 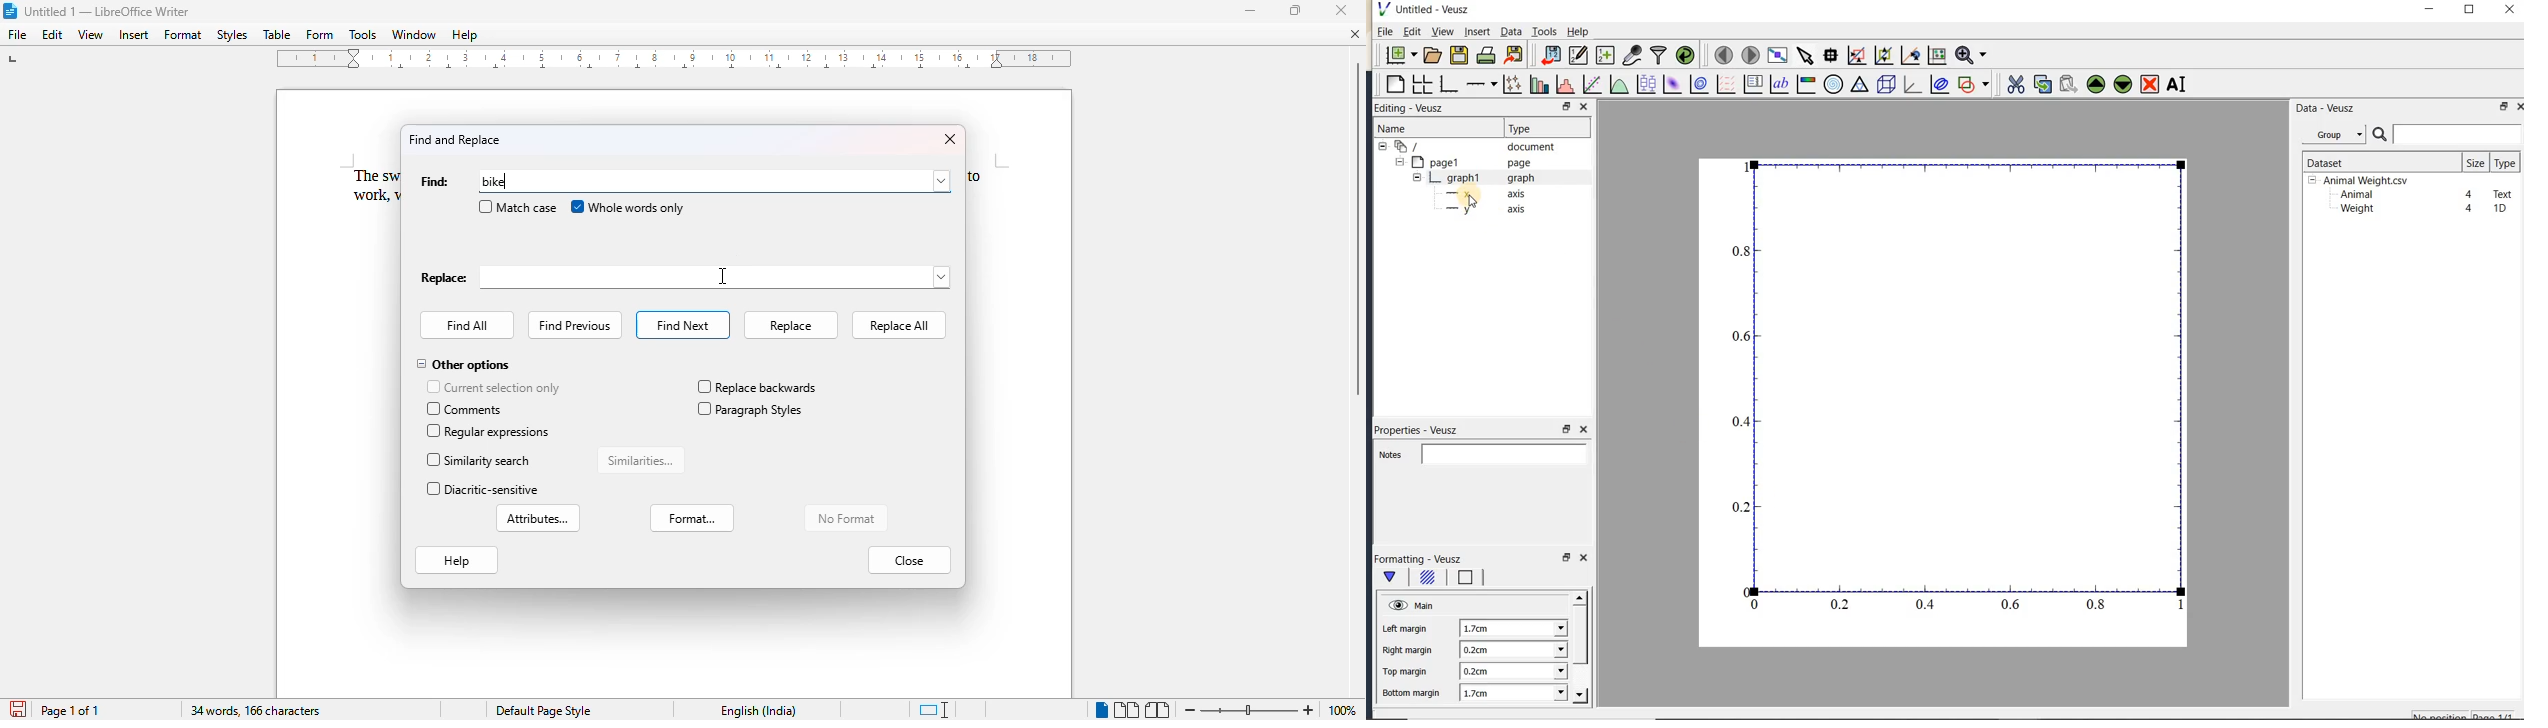 I want to click on maximize, so click(x=2470, y=10).